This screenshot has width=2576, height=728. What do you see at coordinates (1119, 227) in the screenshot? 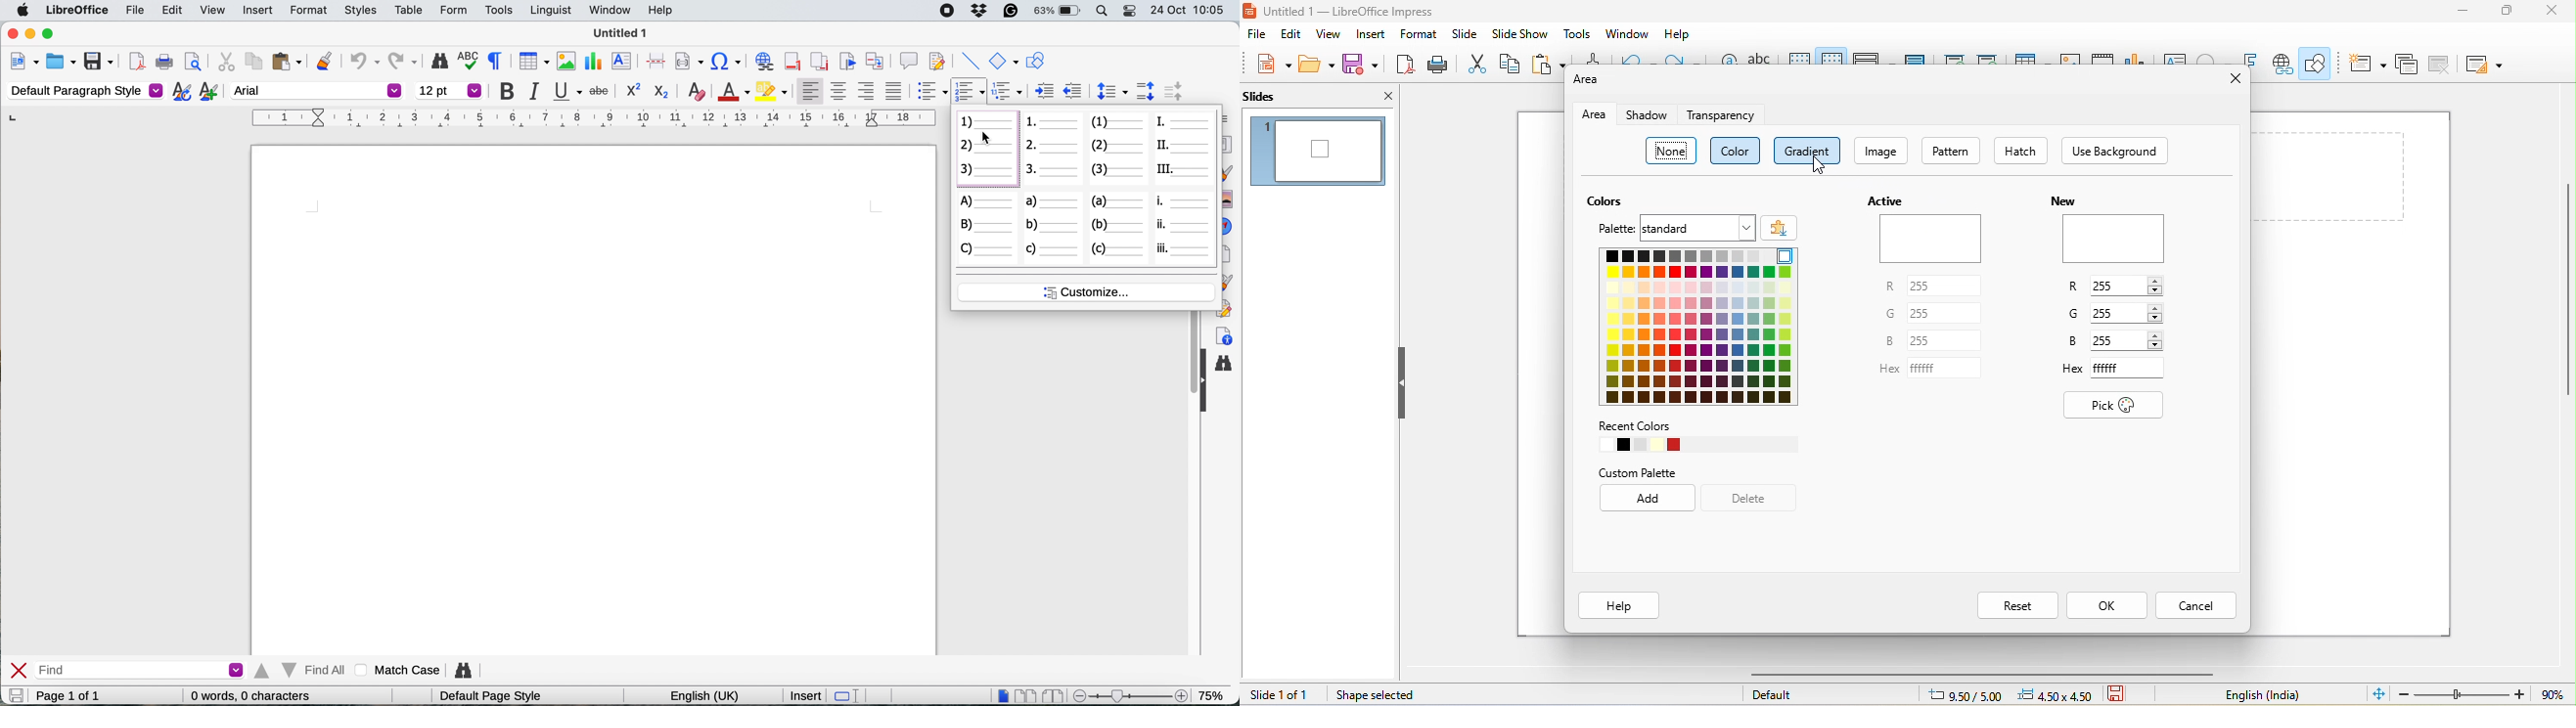
I see `lowercase alphabet` at bounding box center [1119, 227].